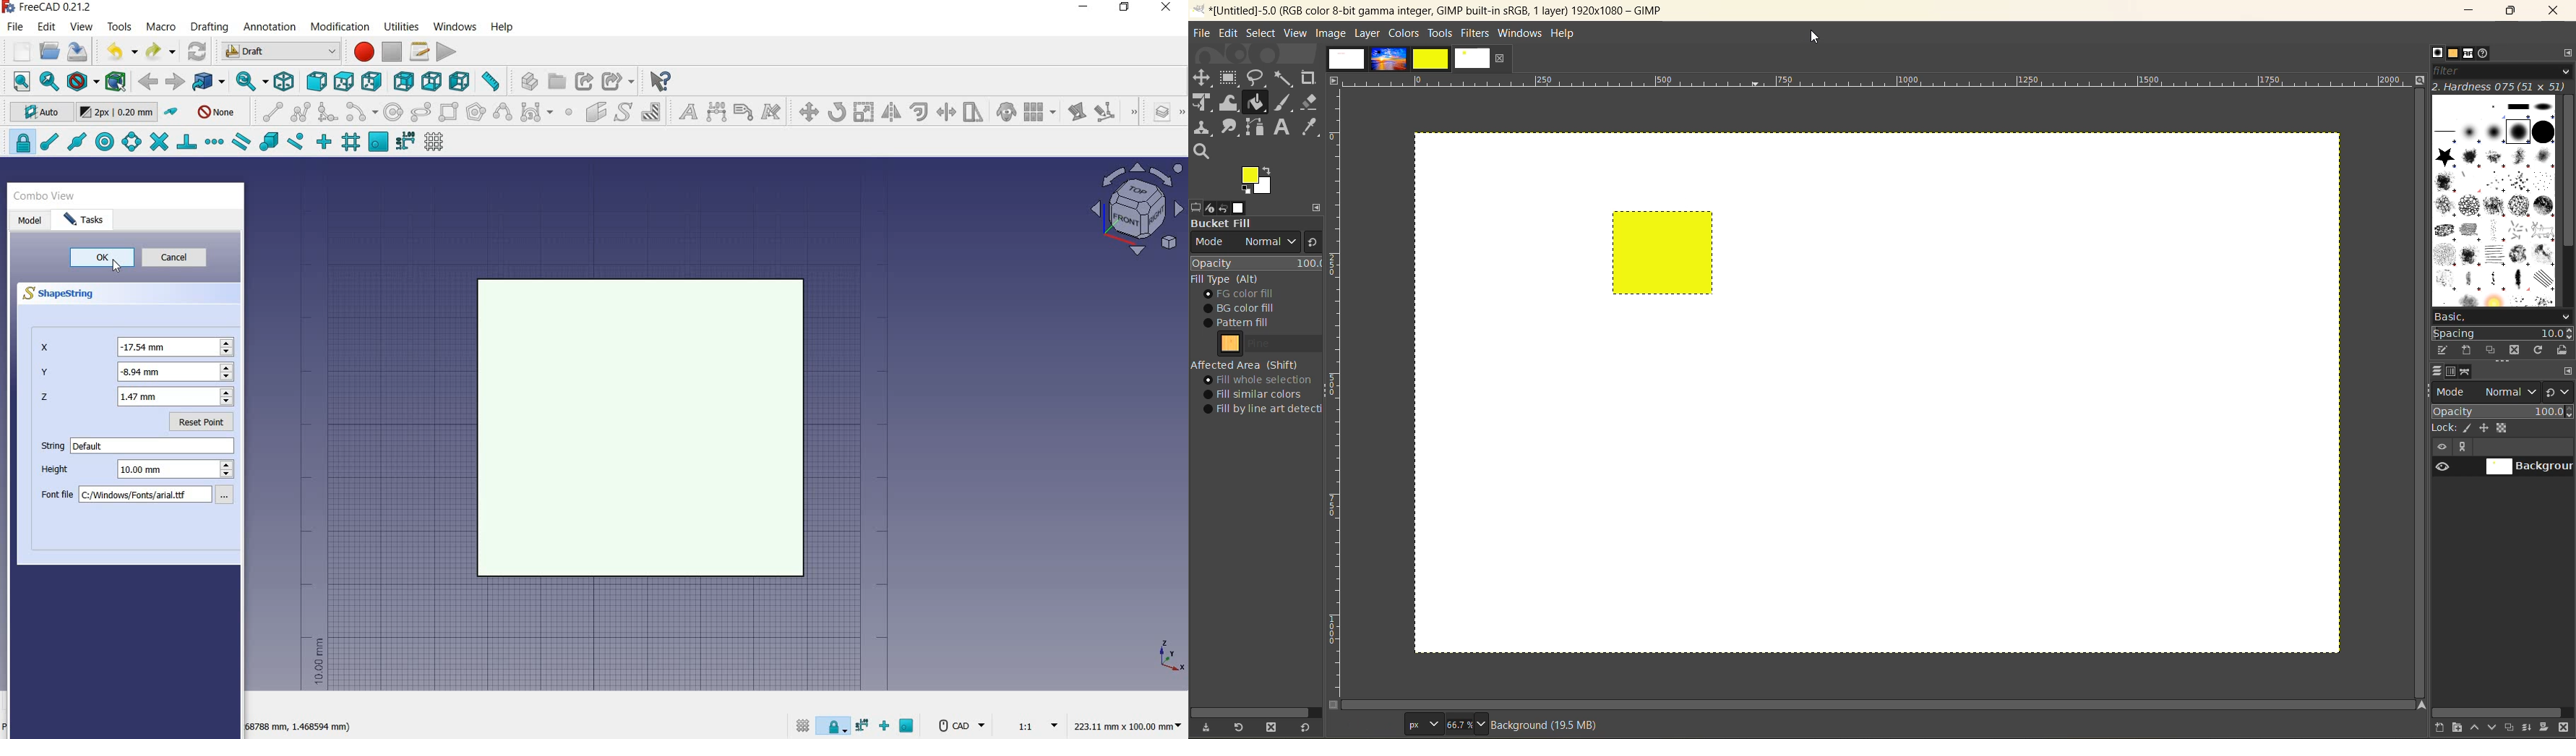 The width and height of the screenshot is (2576, 756). I want to click on what's this?, so click(659, 81).